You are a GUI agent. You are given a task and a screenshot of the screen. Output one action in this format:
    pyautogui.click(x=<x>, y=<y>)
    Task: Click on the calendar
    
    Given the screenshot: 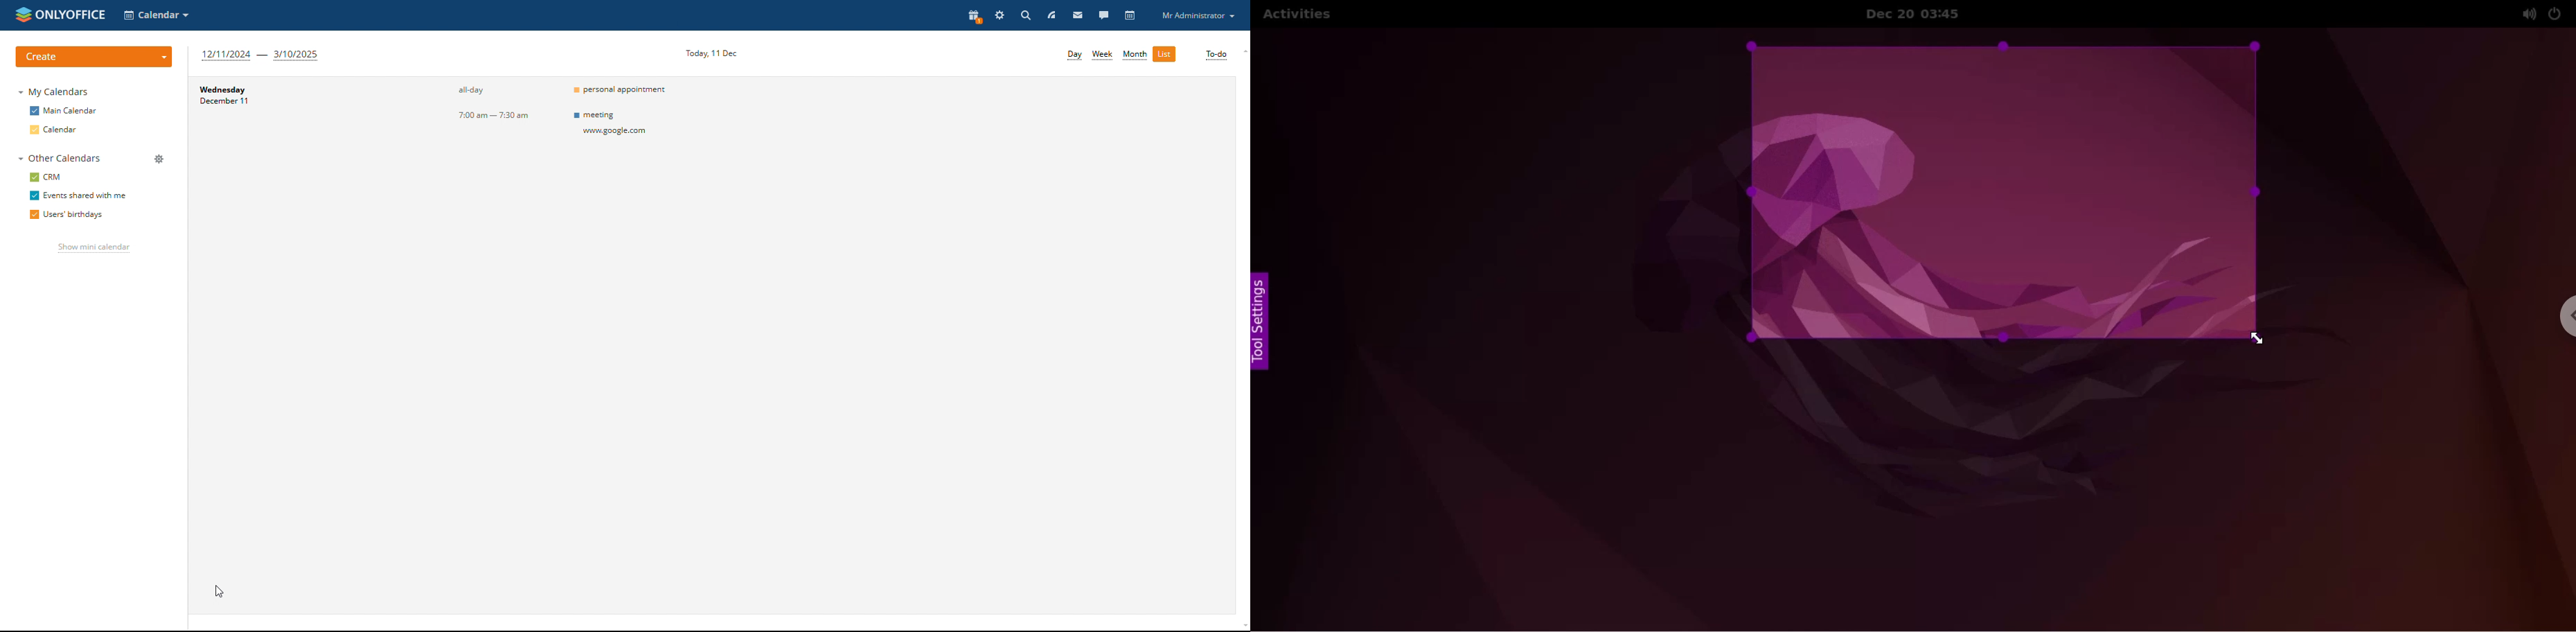 What is the action you would take?
    pyautogui.click(x=55, y=130)
    